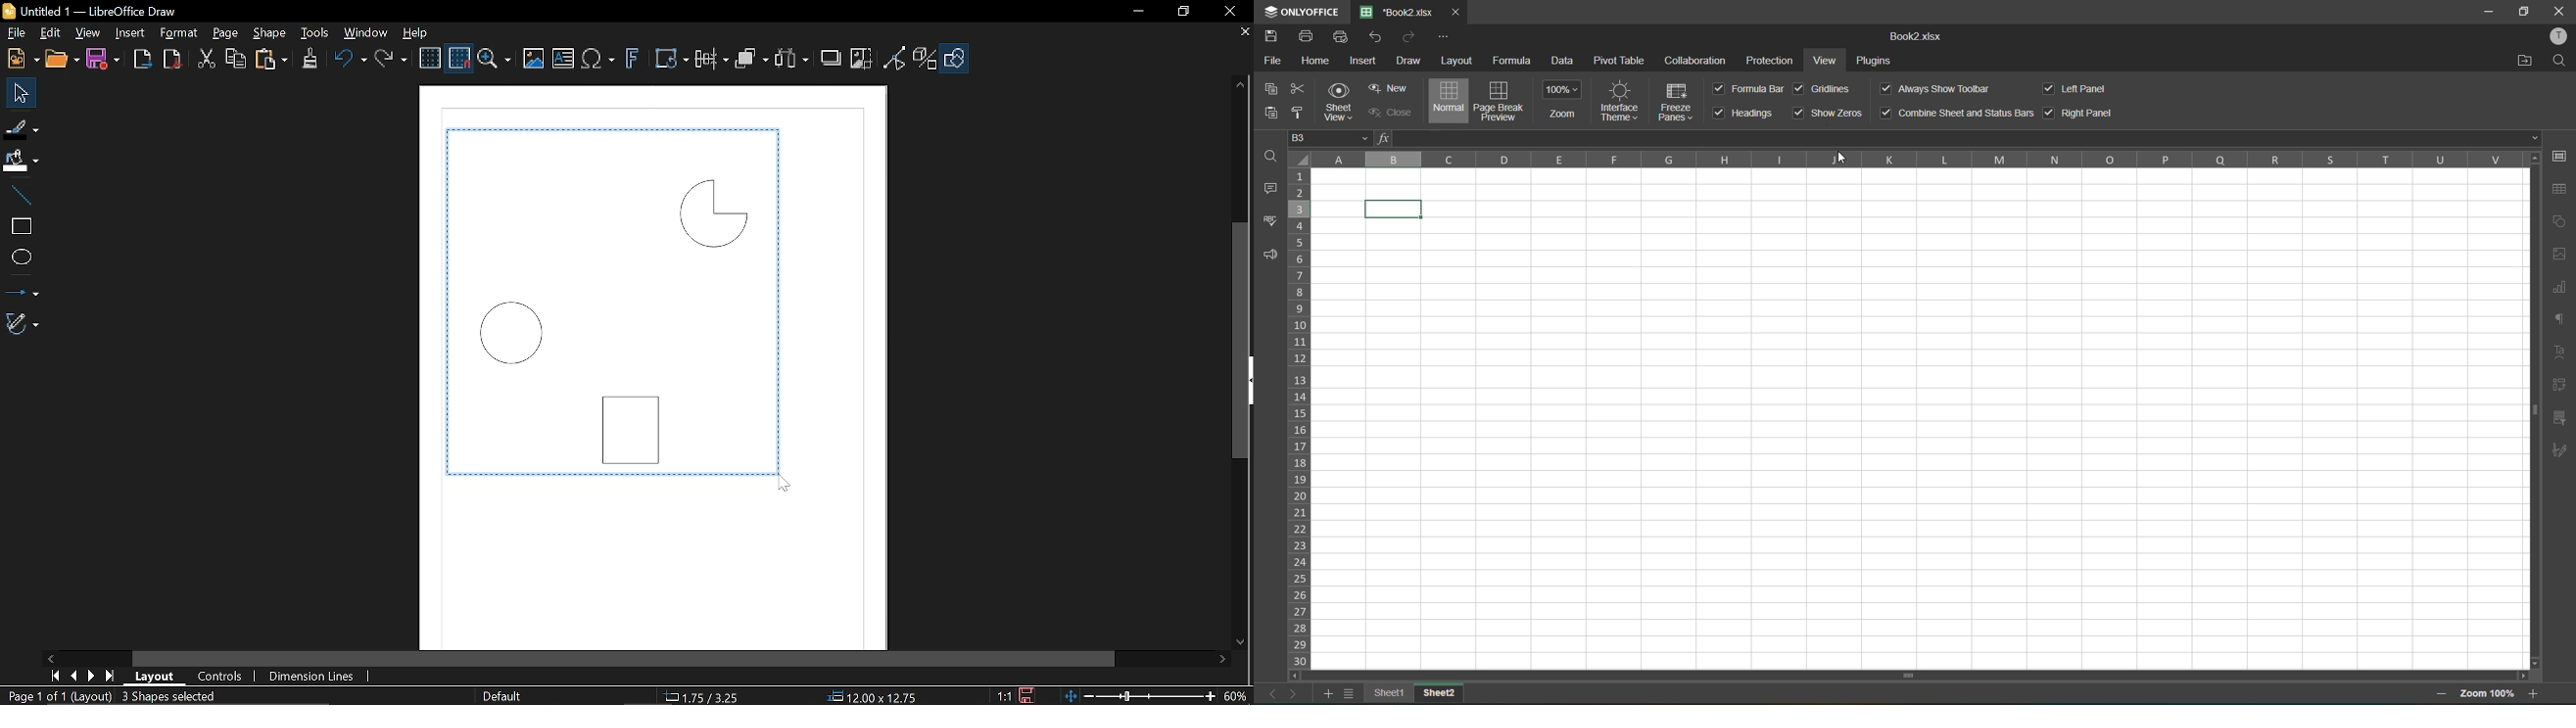 This screenshot has height=728, width=2576. I want to click on scrollbar, so click(1909, 676).